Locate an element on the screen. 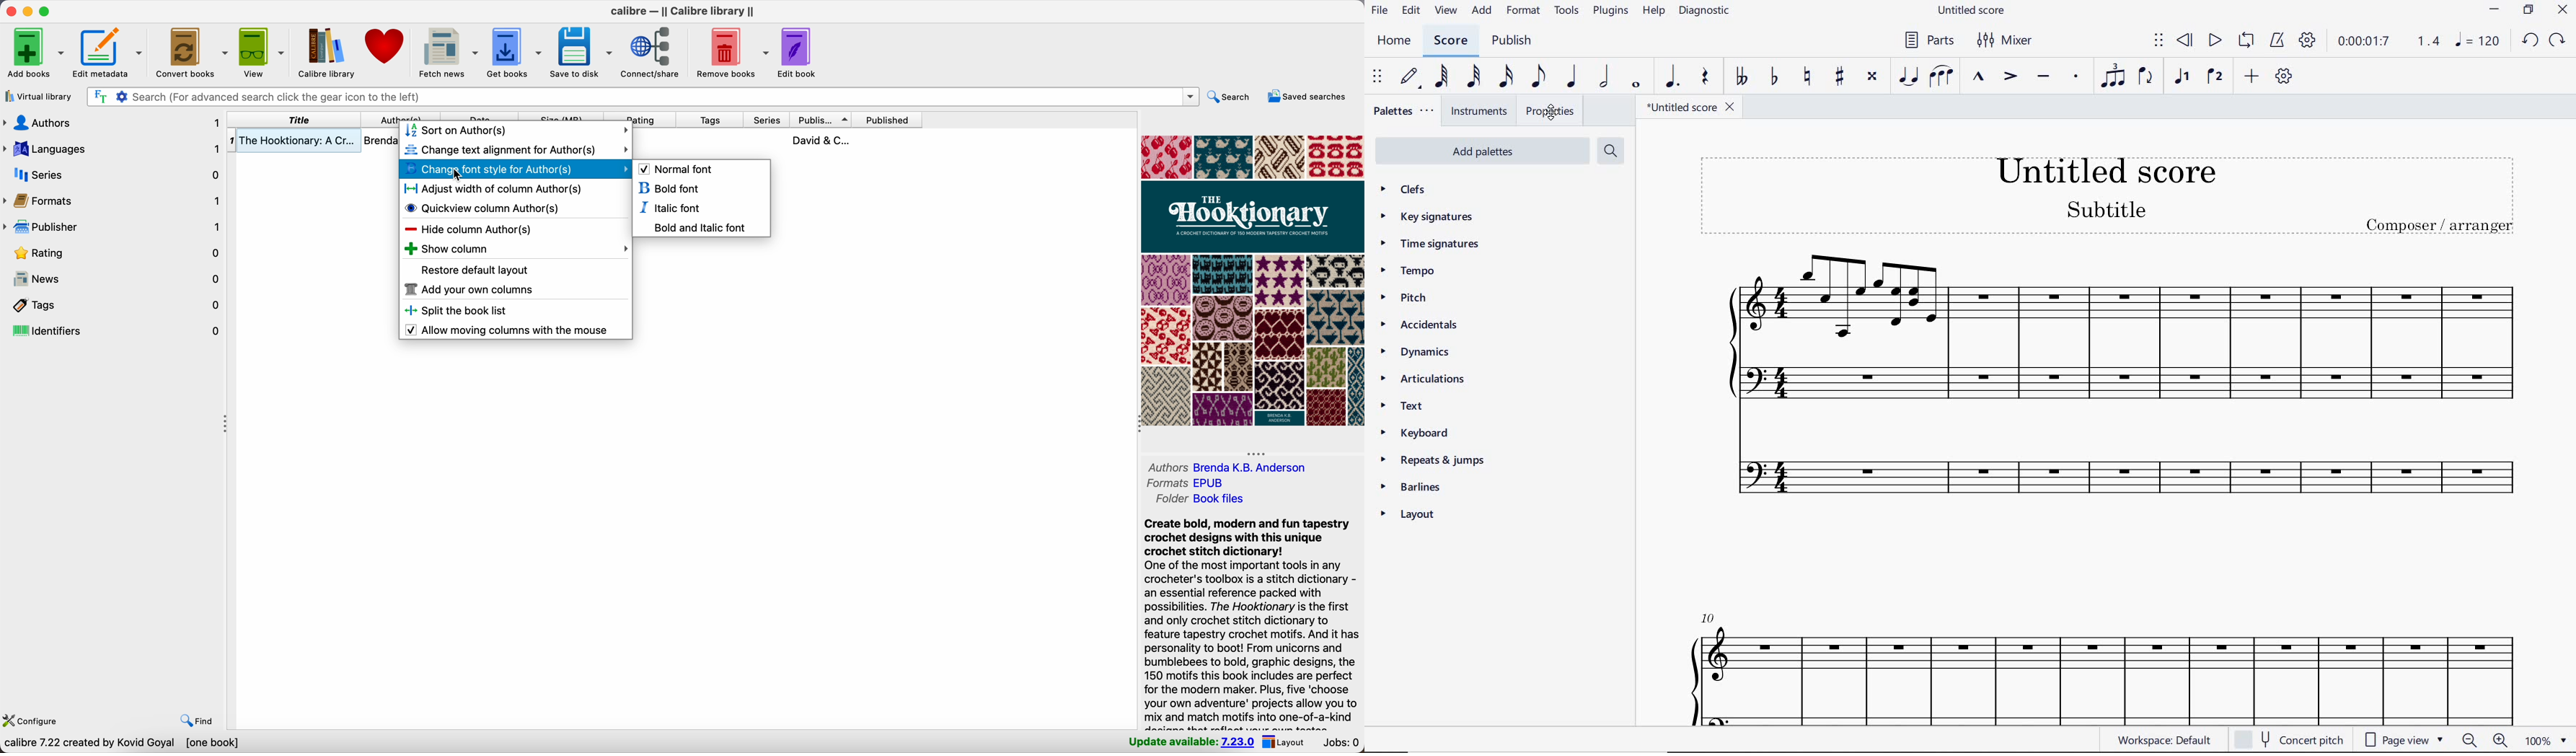  tempo is located at coordinates (1411, 273).